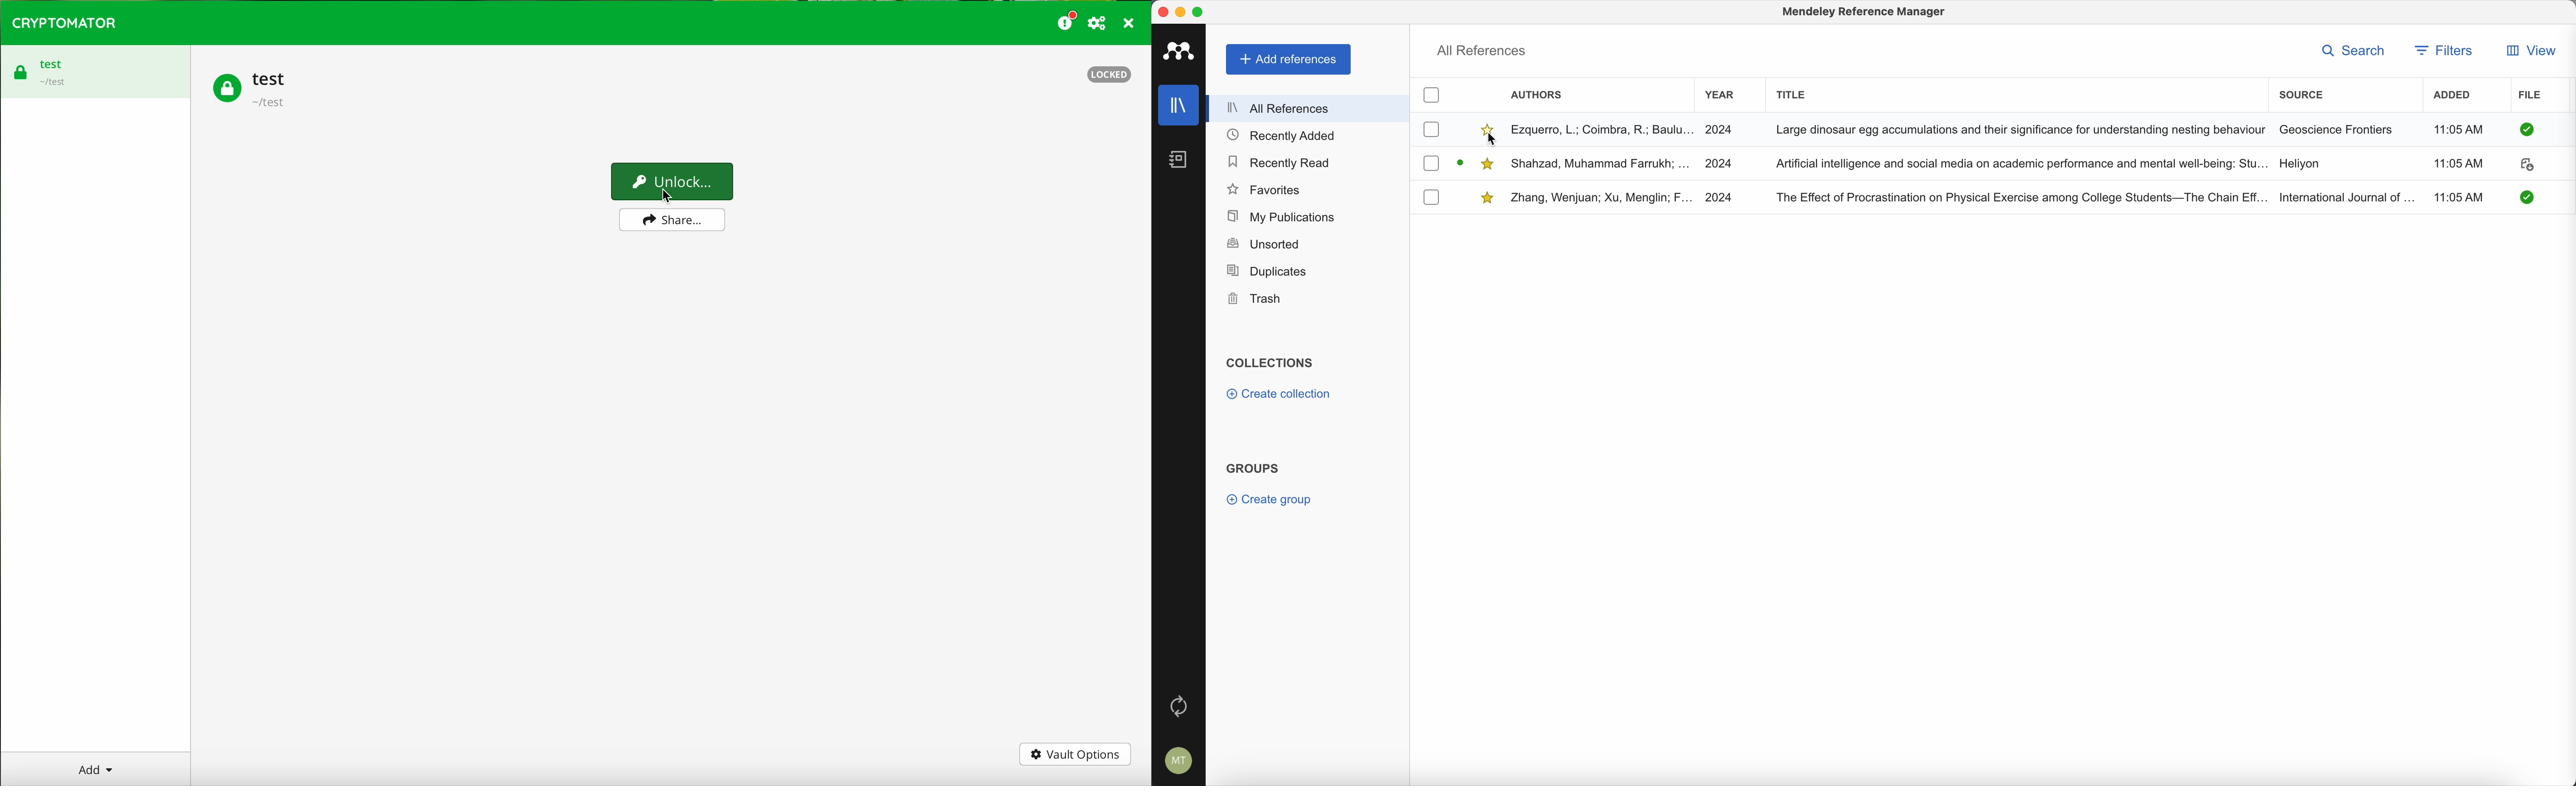 The image size is (2576, 812). Describe the element at coordinates (2020, 128) in the screenshot. I see `Large dinosaur egg accumulations and their significance for understanding nesting behaviour` at that location.